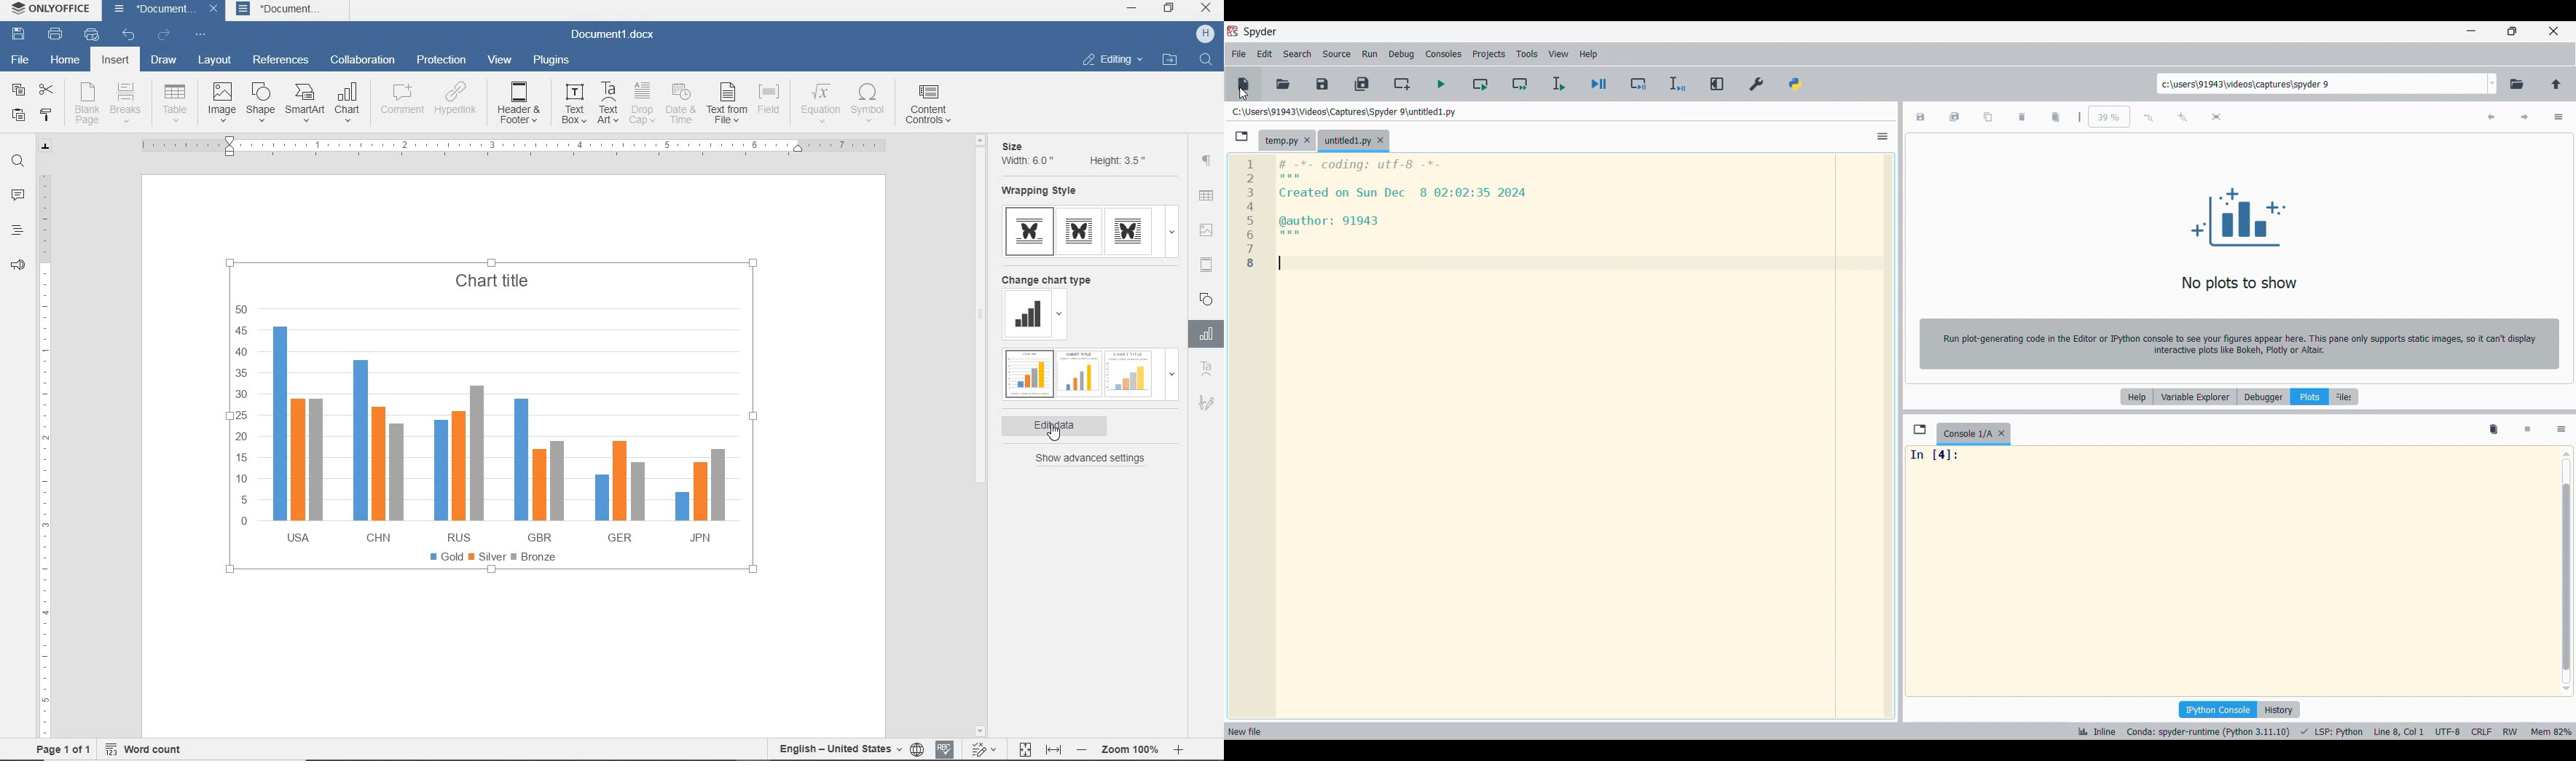 This screenshot has width=2576, height=784. Describe the element at coordinates (1307, 140) in the screenshot. I see `Close` at that location.